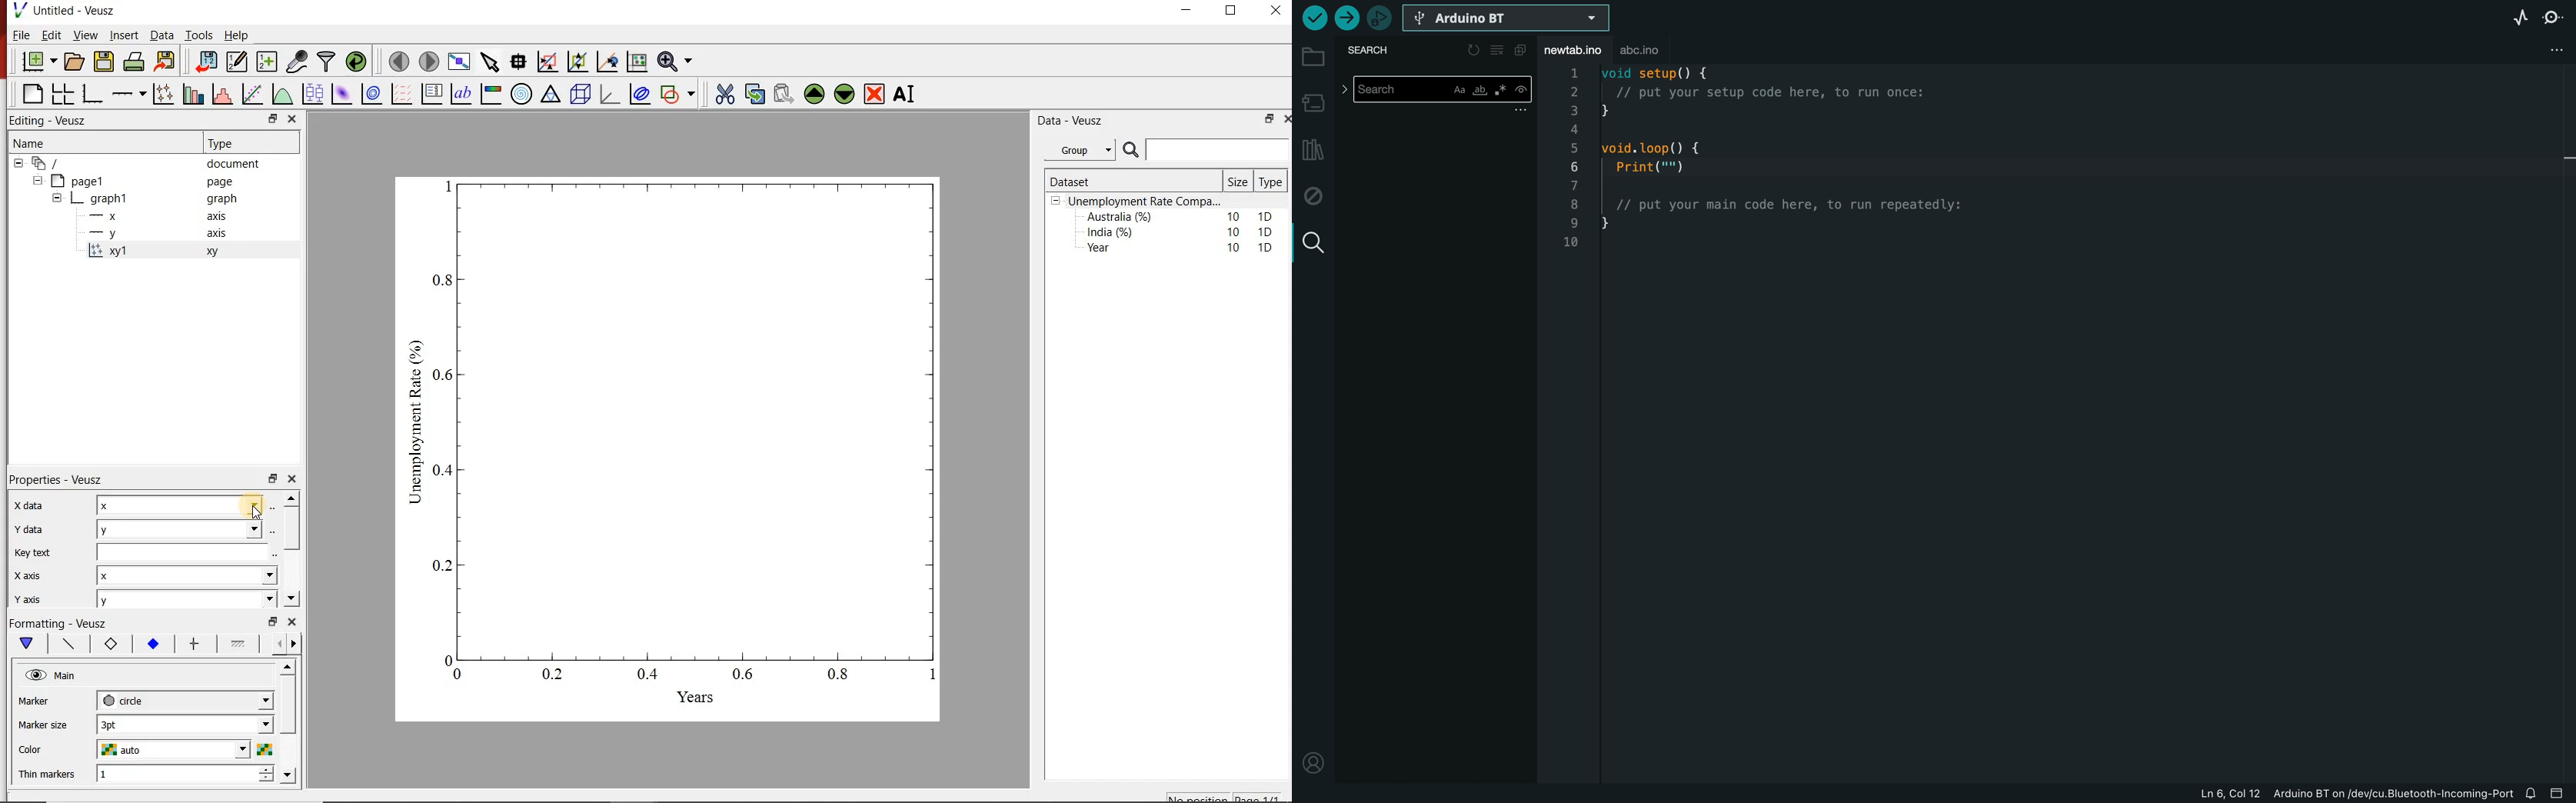  Describe the element at coordinates (1146, 202) in the screenshot. I see `Unemployment Rate Compa...` at that location.